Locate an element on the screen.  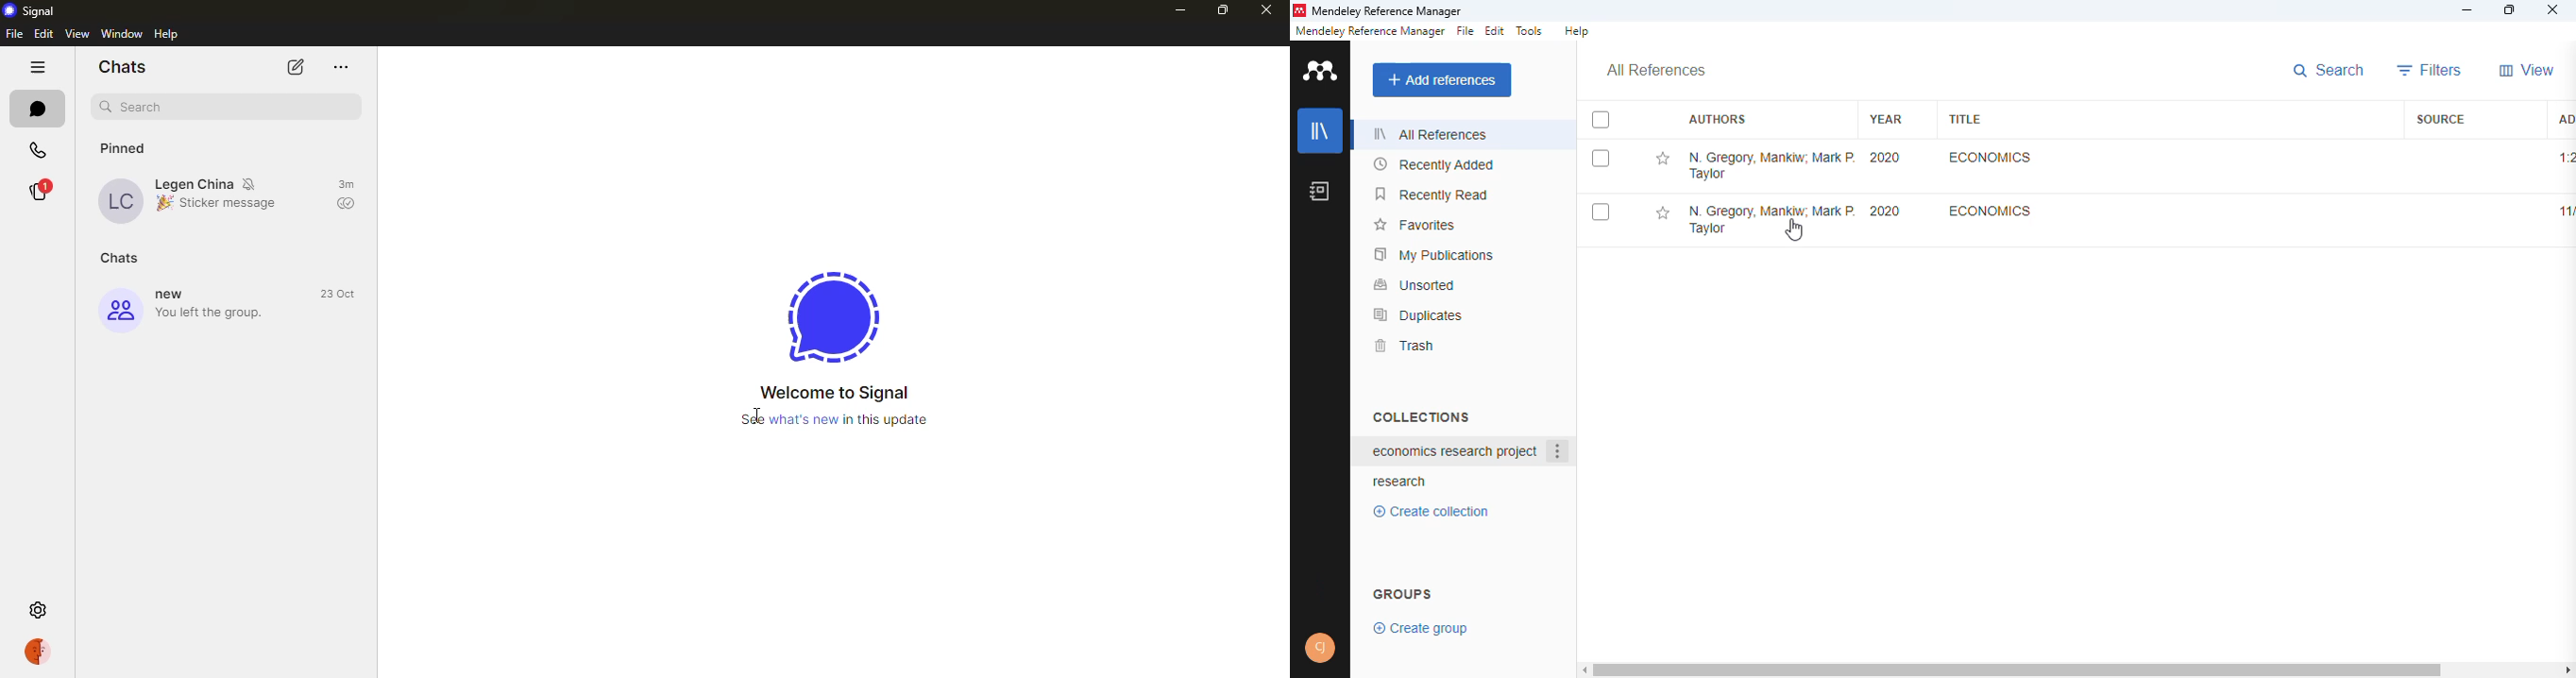
groups is located at coordinates (1404, 592).